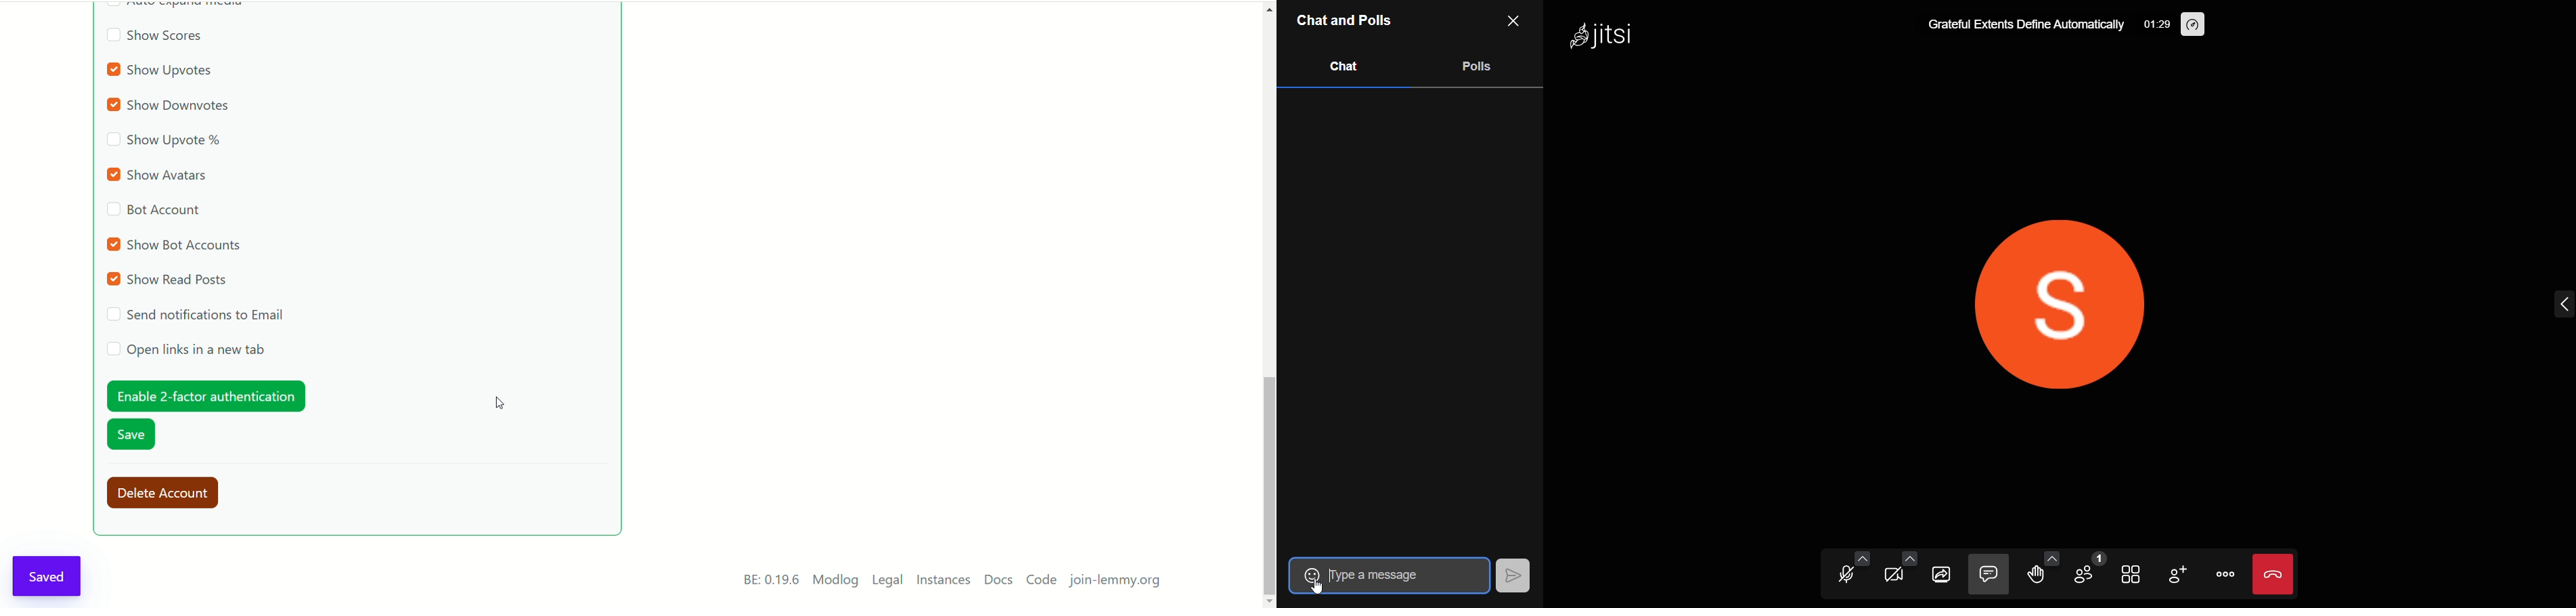  I want to click on close pane, so click(1519, 22).